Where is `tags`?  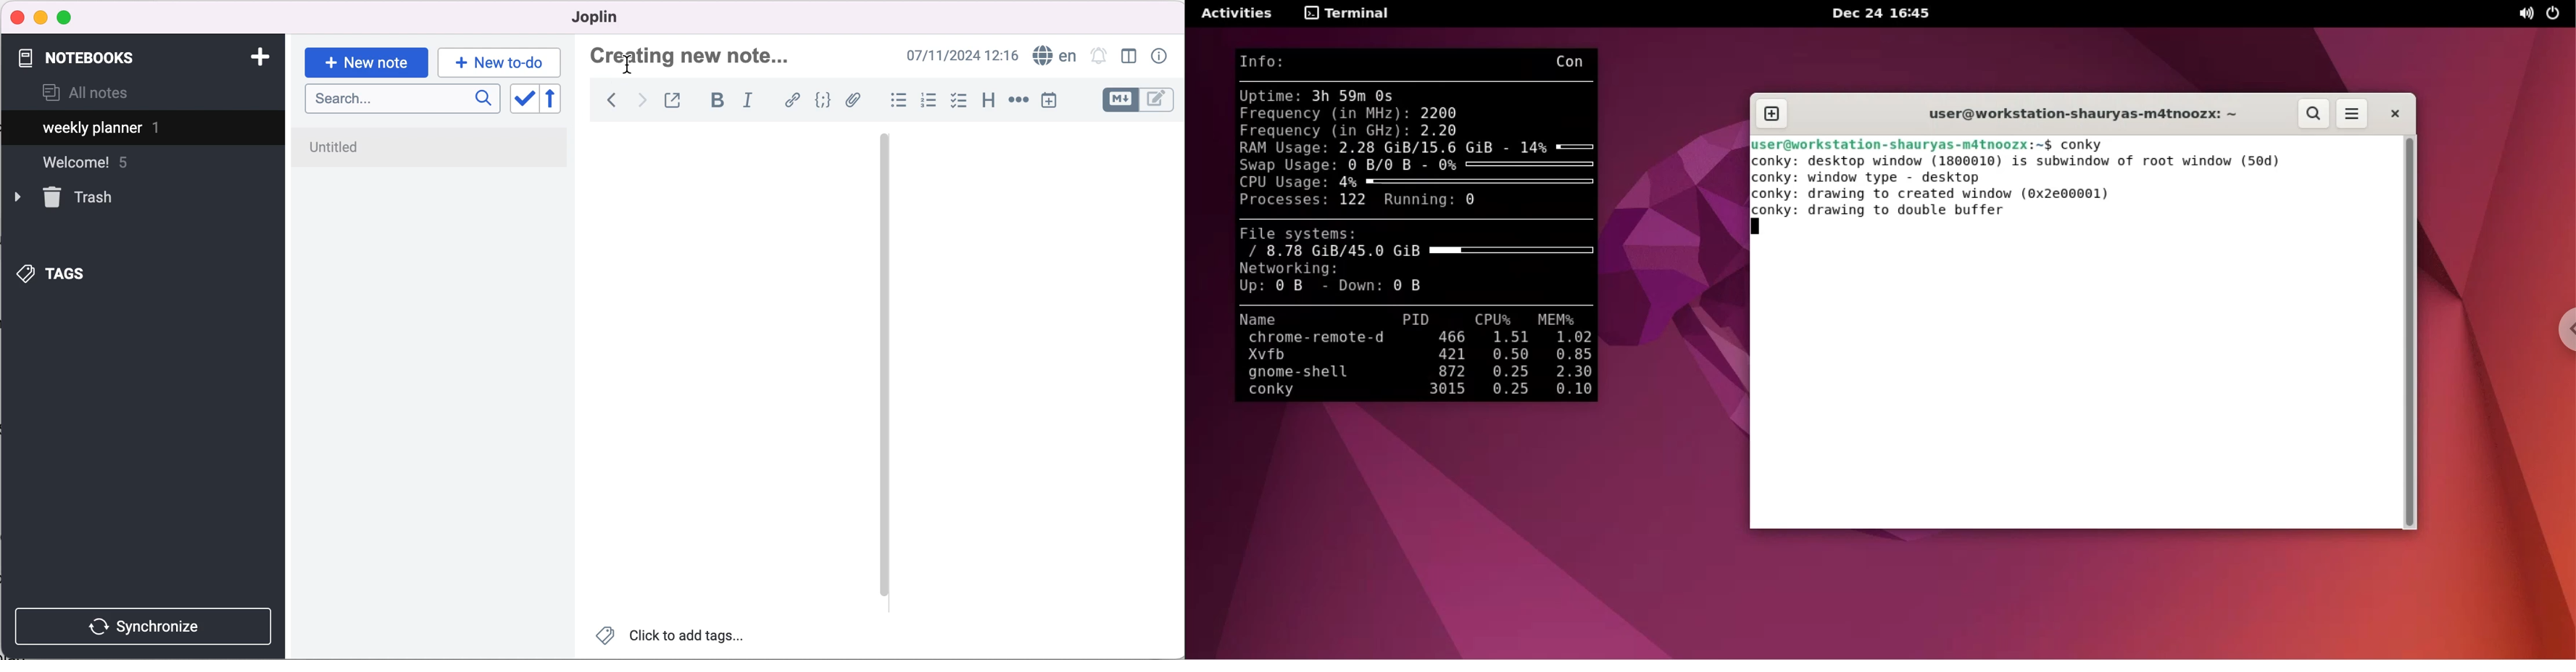 tags is located at coordinates (70, 271).